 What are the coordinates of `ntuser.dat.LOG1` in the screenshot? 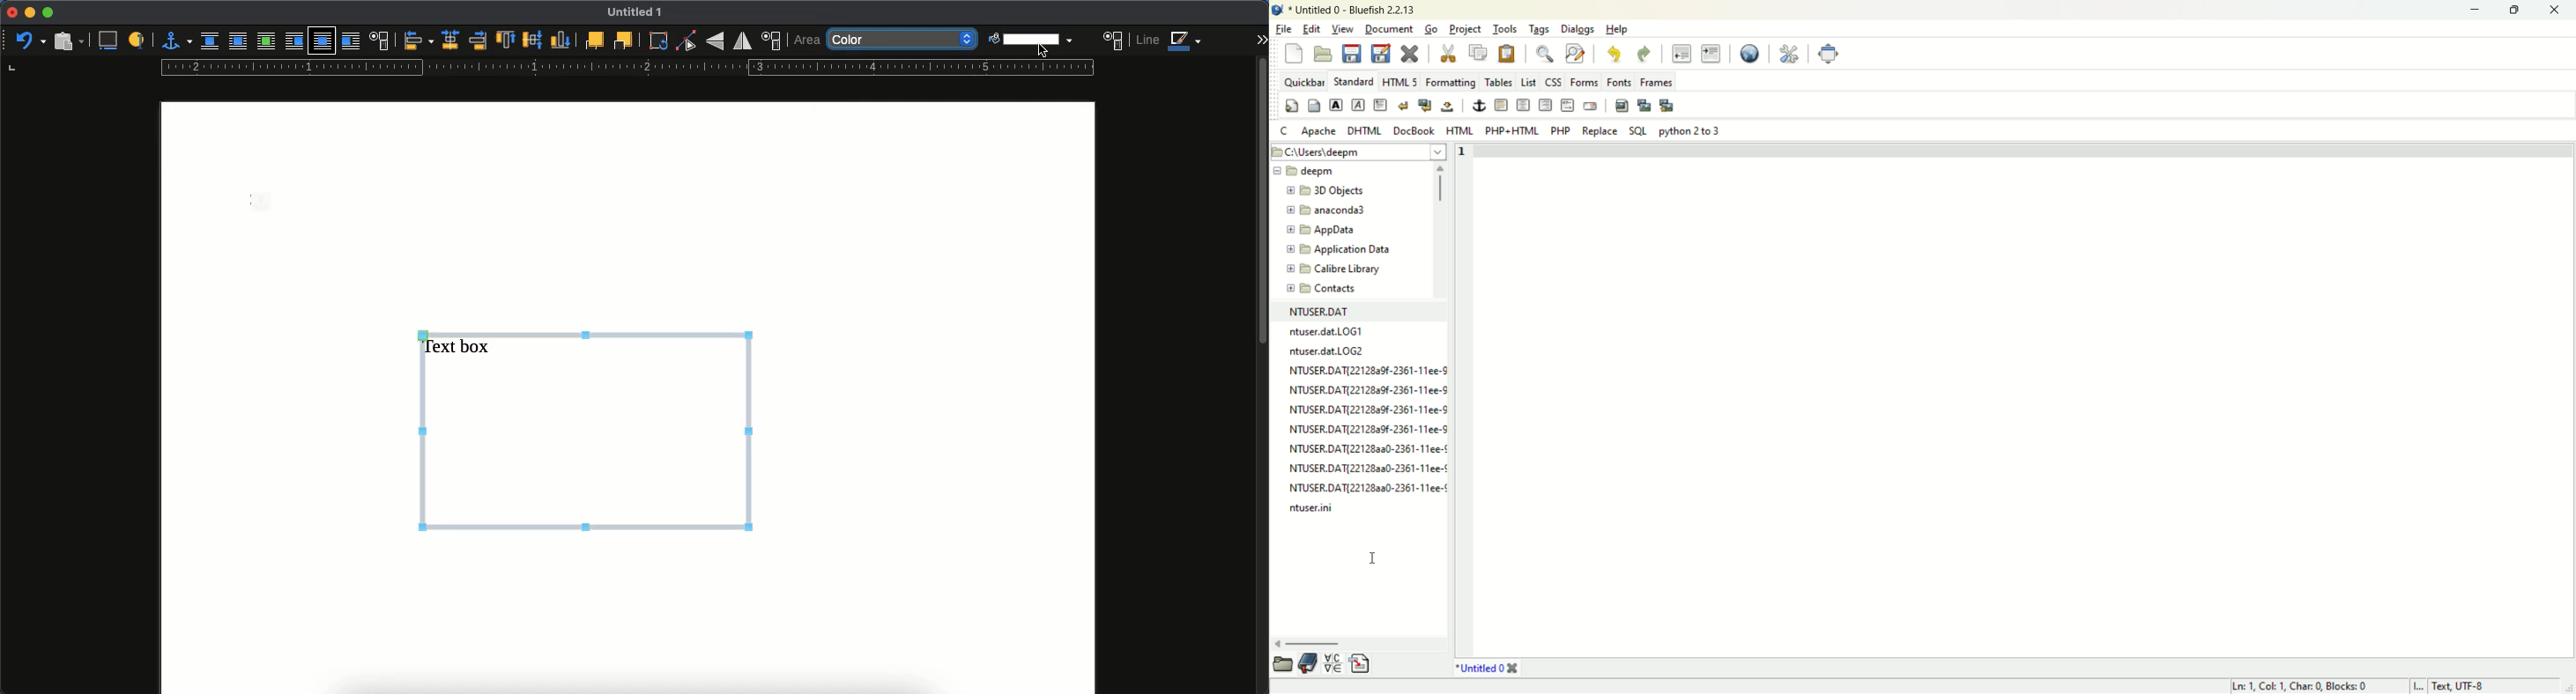 It's located at (1327, 332).